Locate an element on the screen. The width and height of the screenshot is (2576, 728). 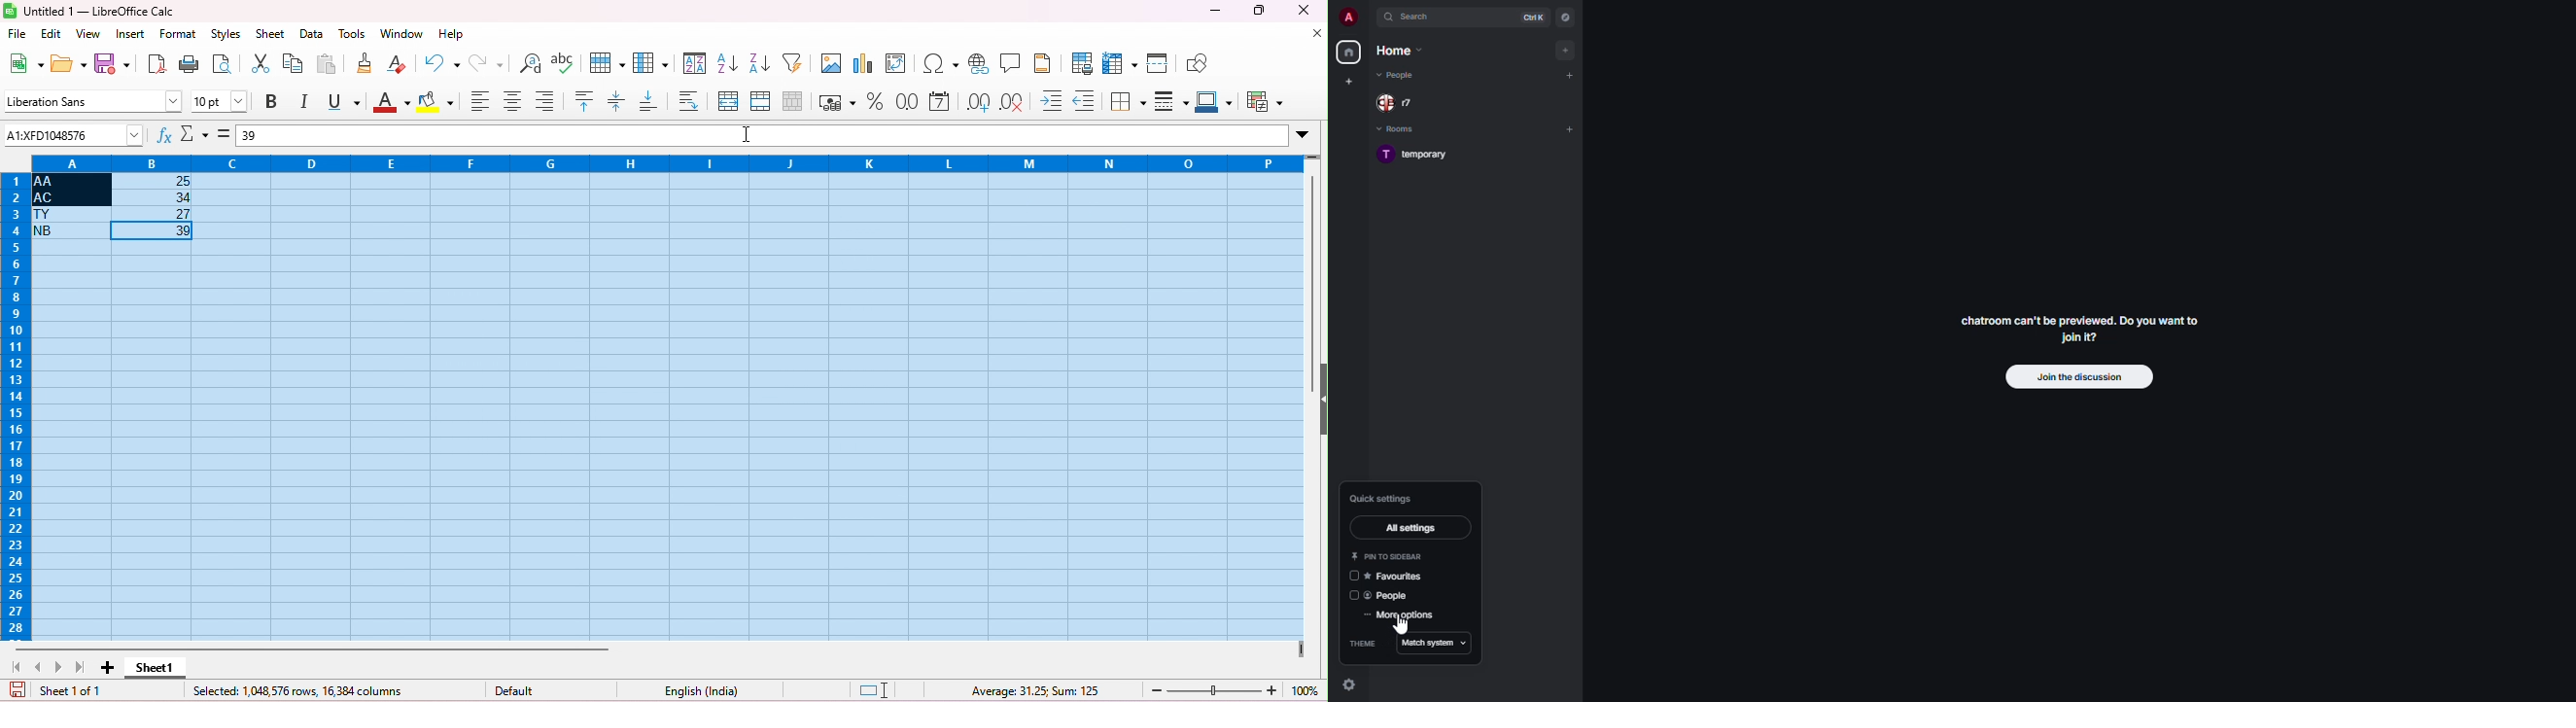
navigator is located at coordinates (1565, 17).